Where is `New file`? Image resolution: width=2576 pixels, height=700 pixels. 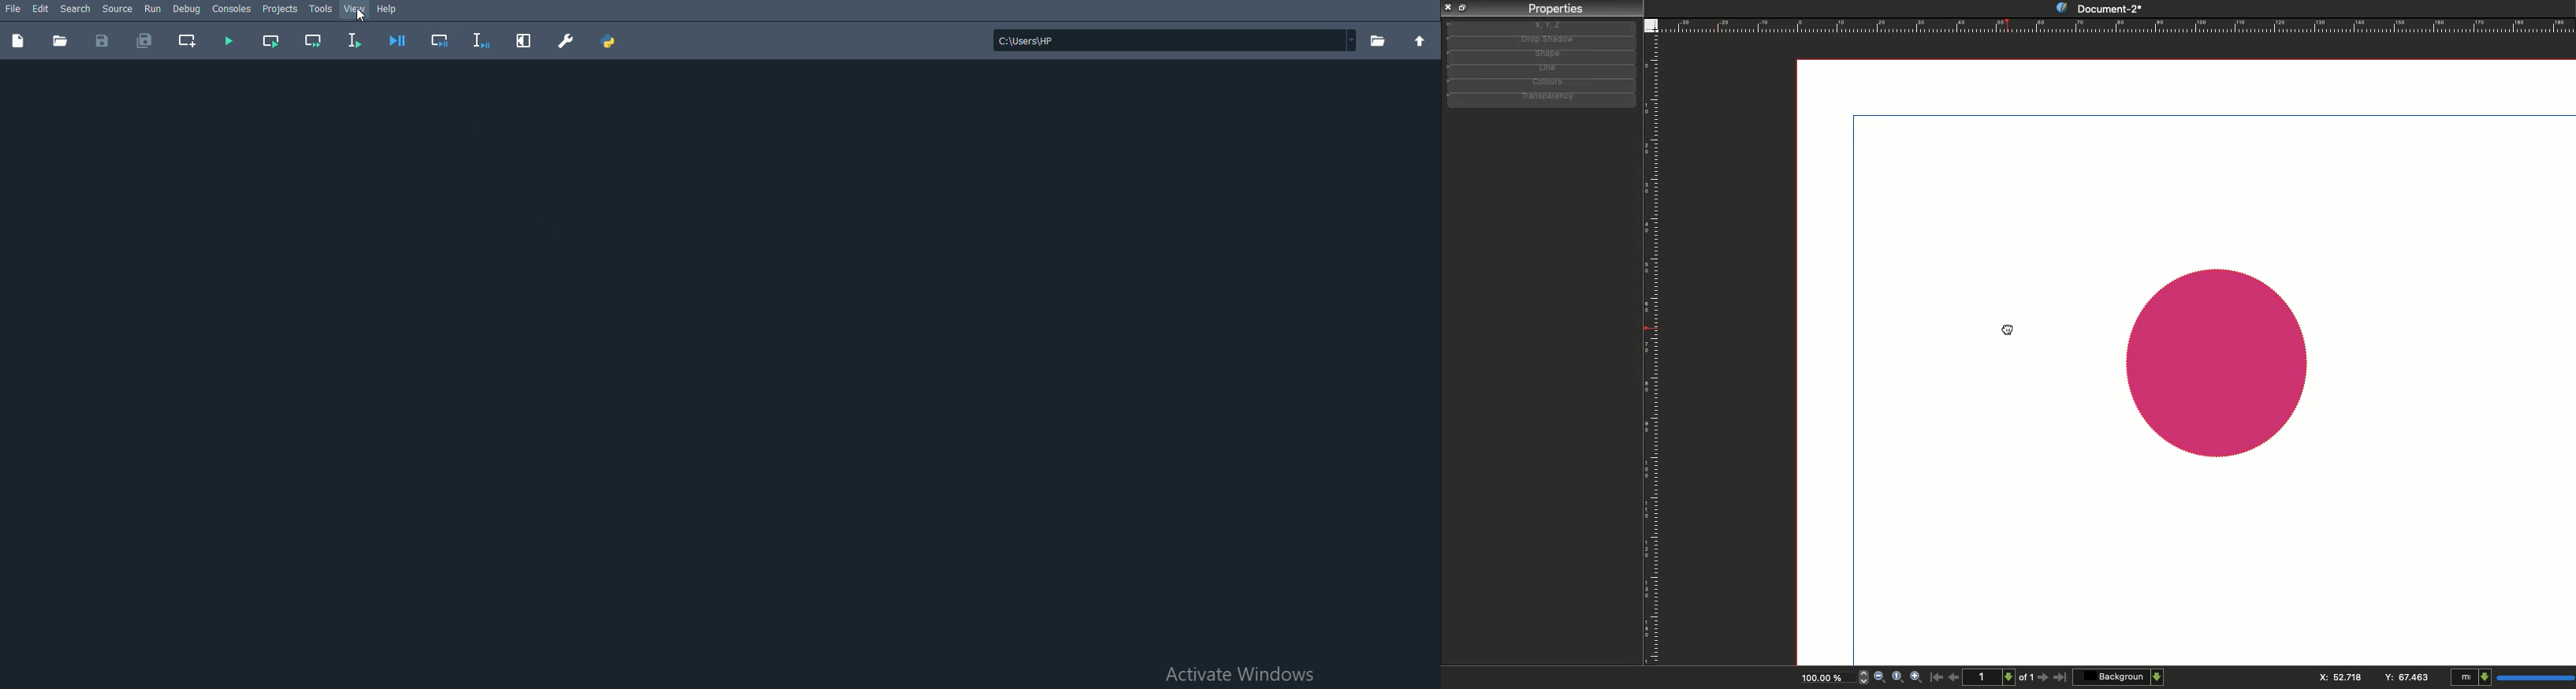
New file is located at coordinates (17, 41).